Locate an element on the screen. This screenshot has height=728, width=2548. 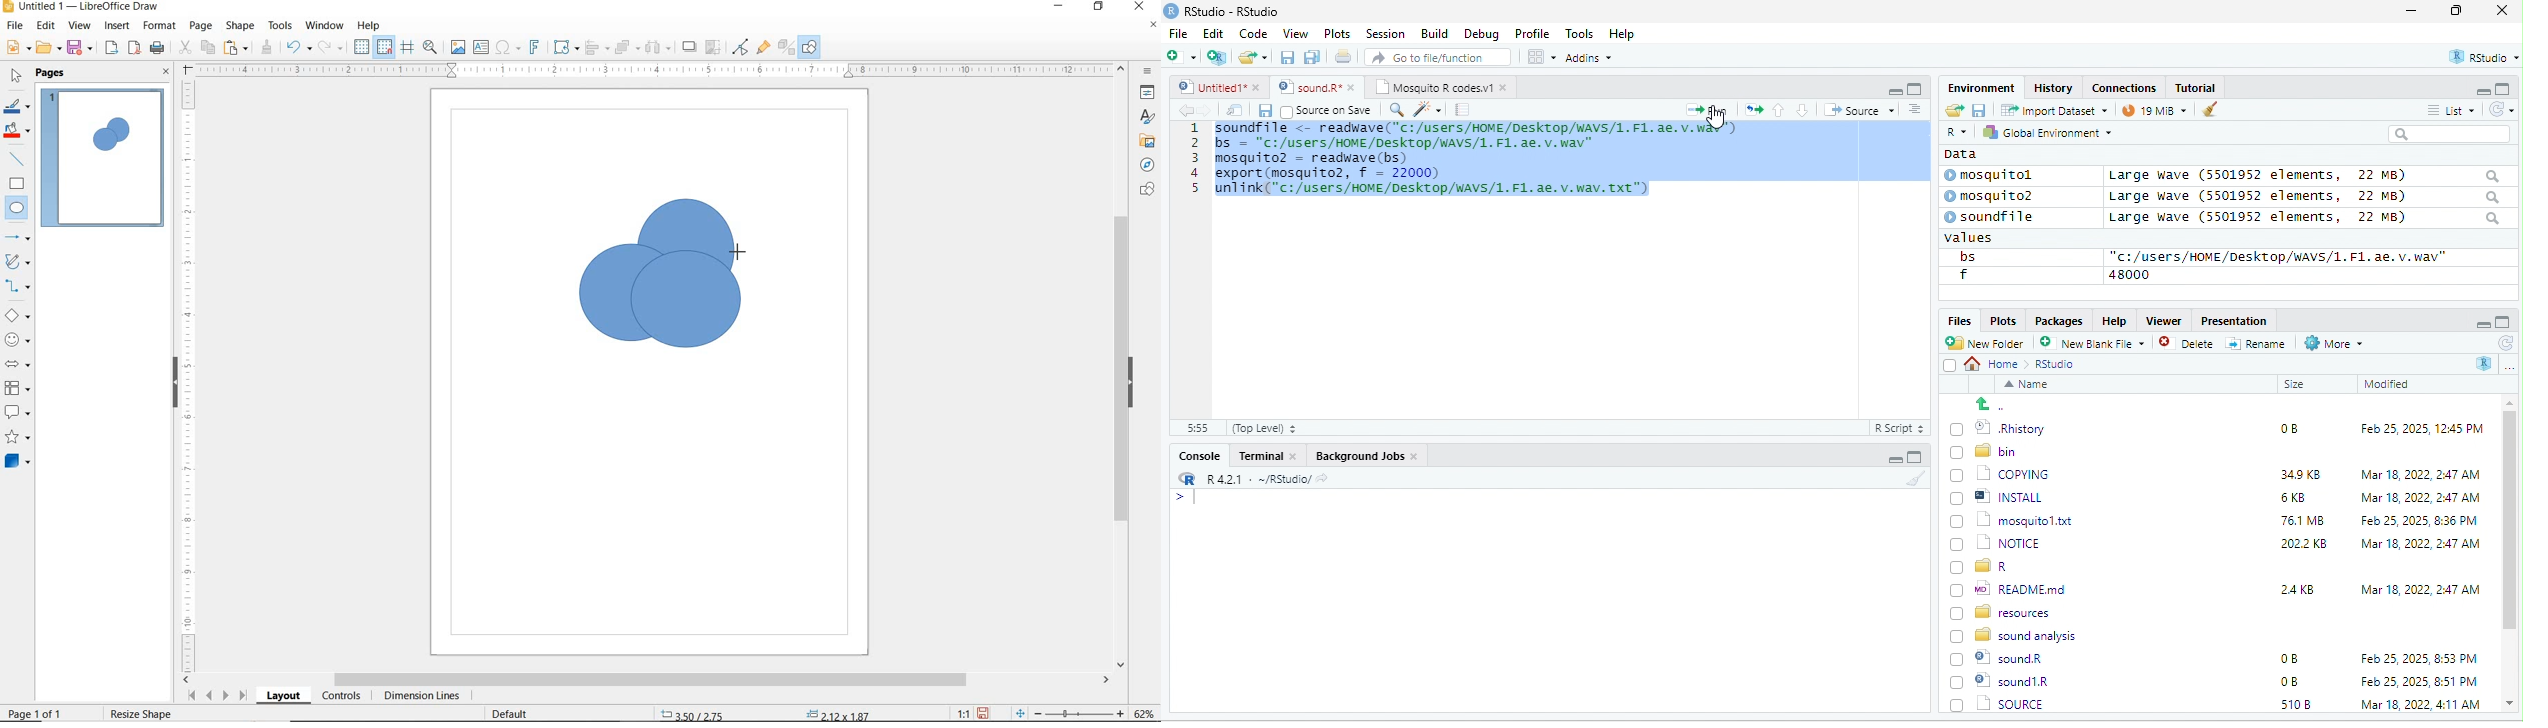
refresh is located at coordinates (2498, 109).